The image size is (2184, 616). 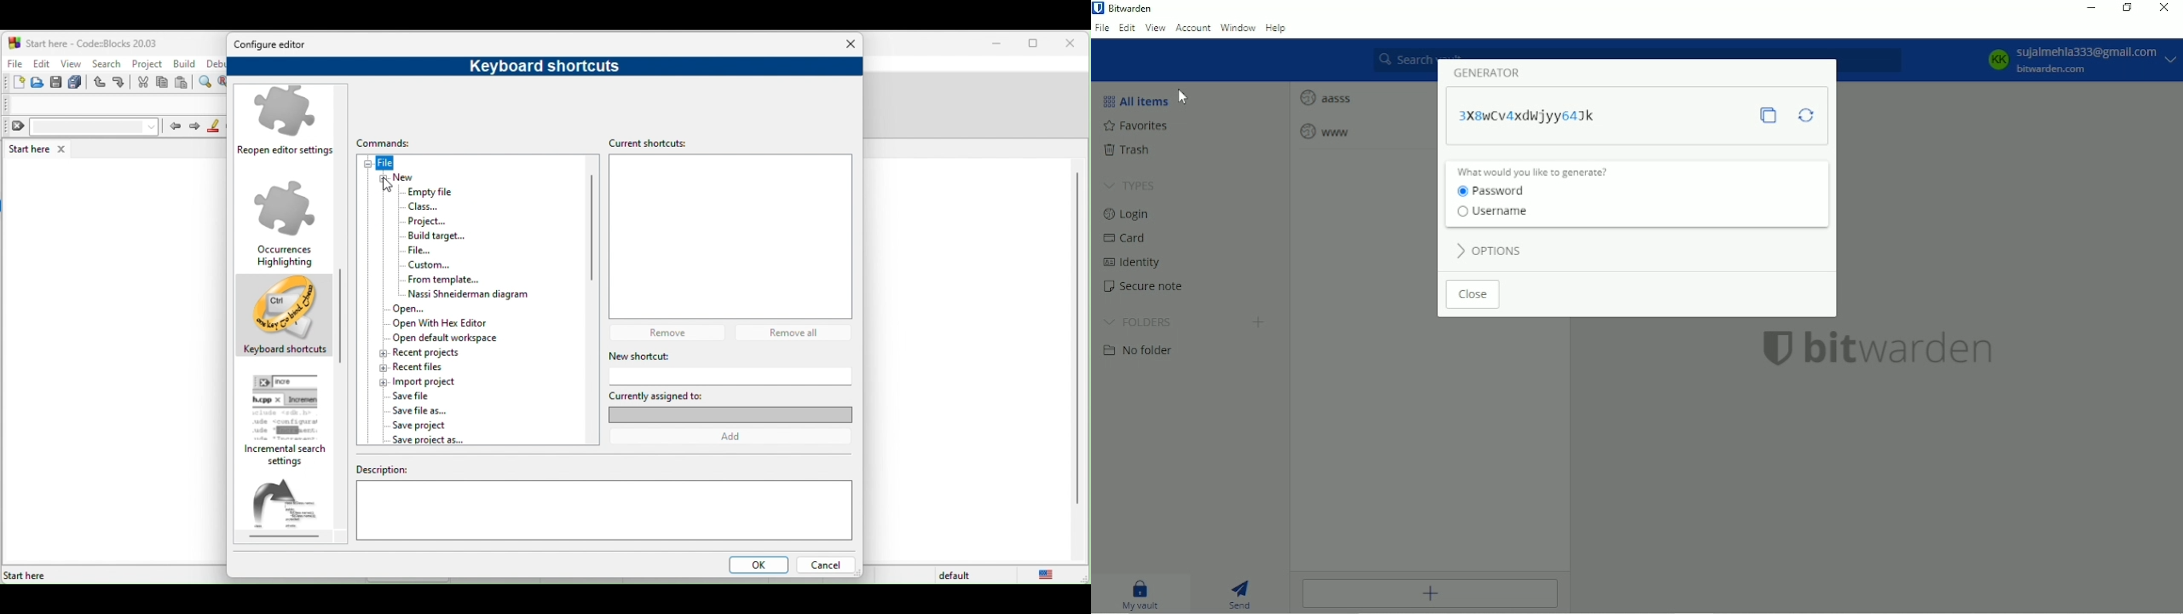 I want to click on Types, so click(x=1131, y=184).